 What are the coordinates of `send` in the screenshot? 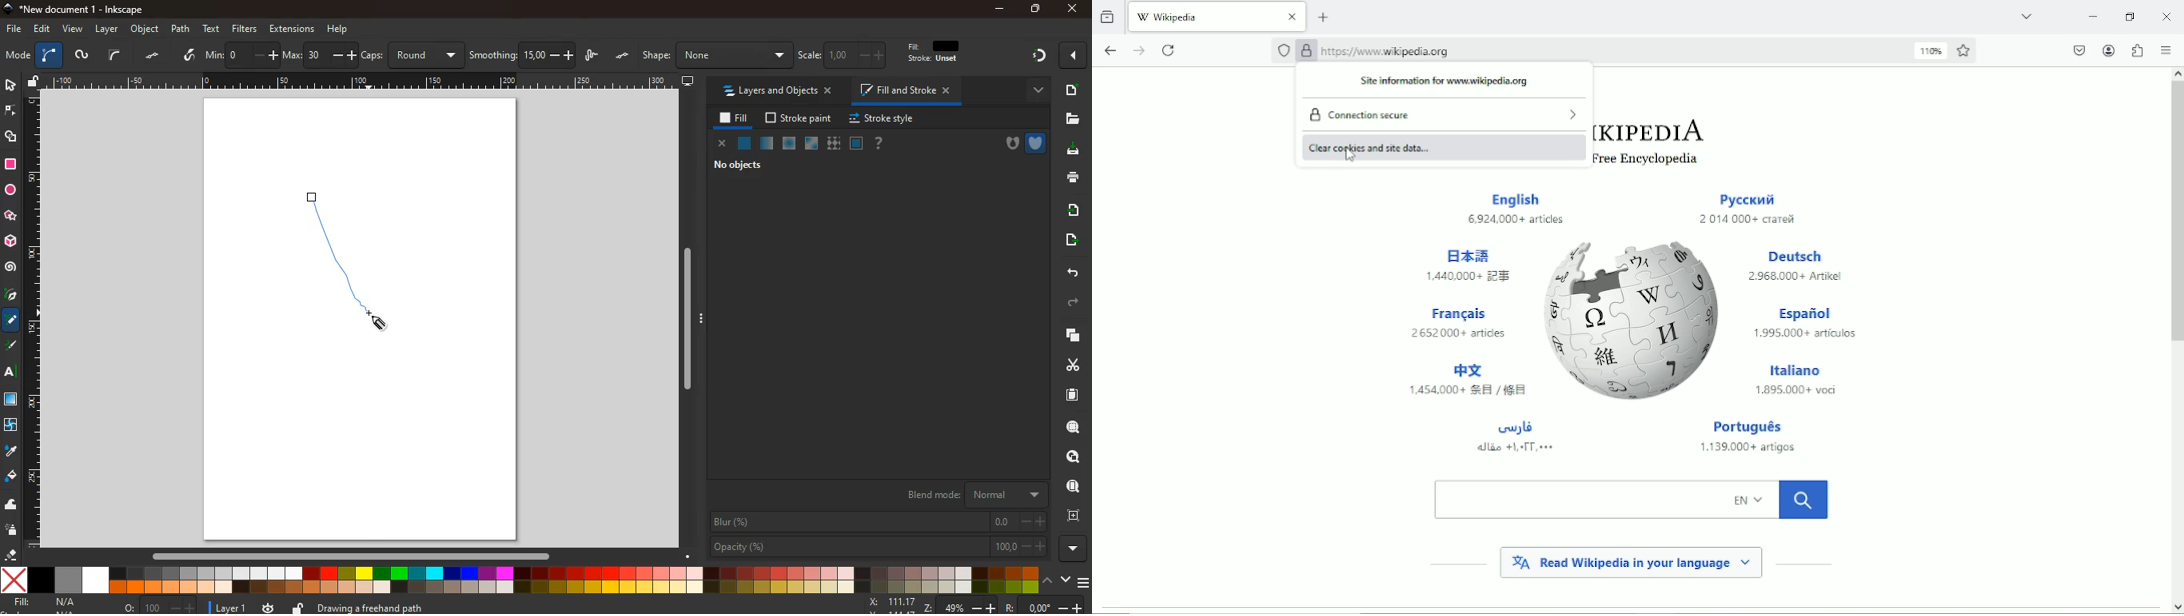 It's located at (1070, 240).